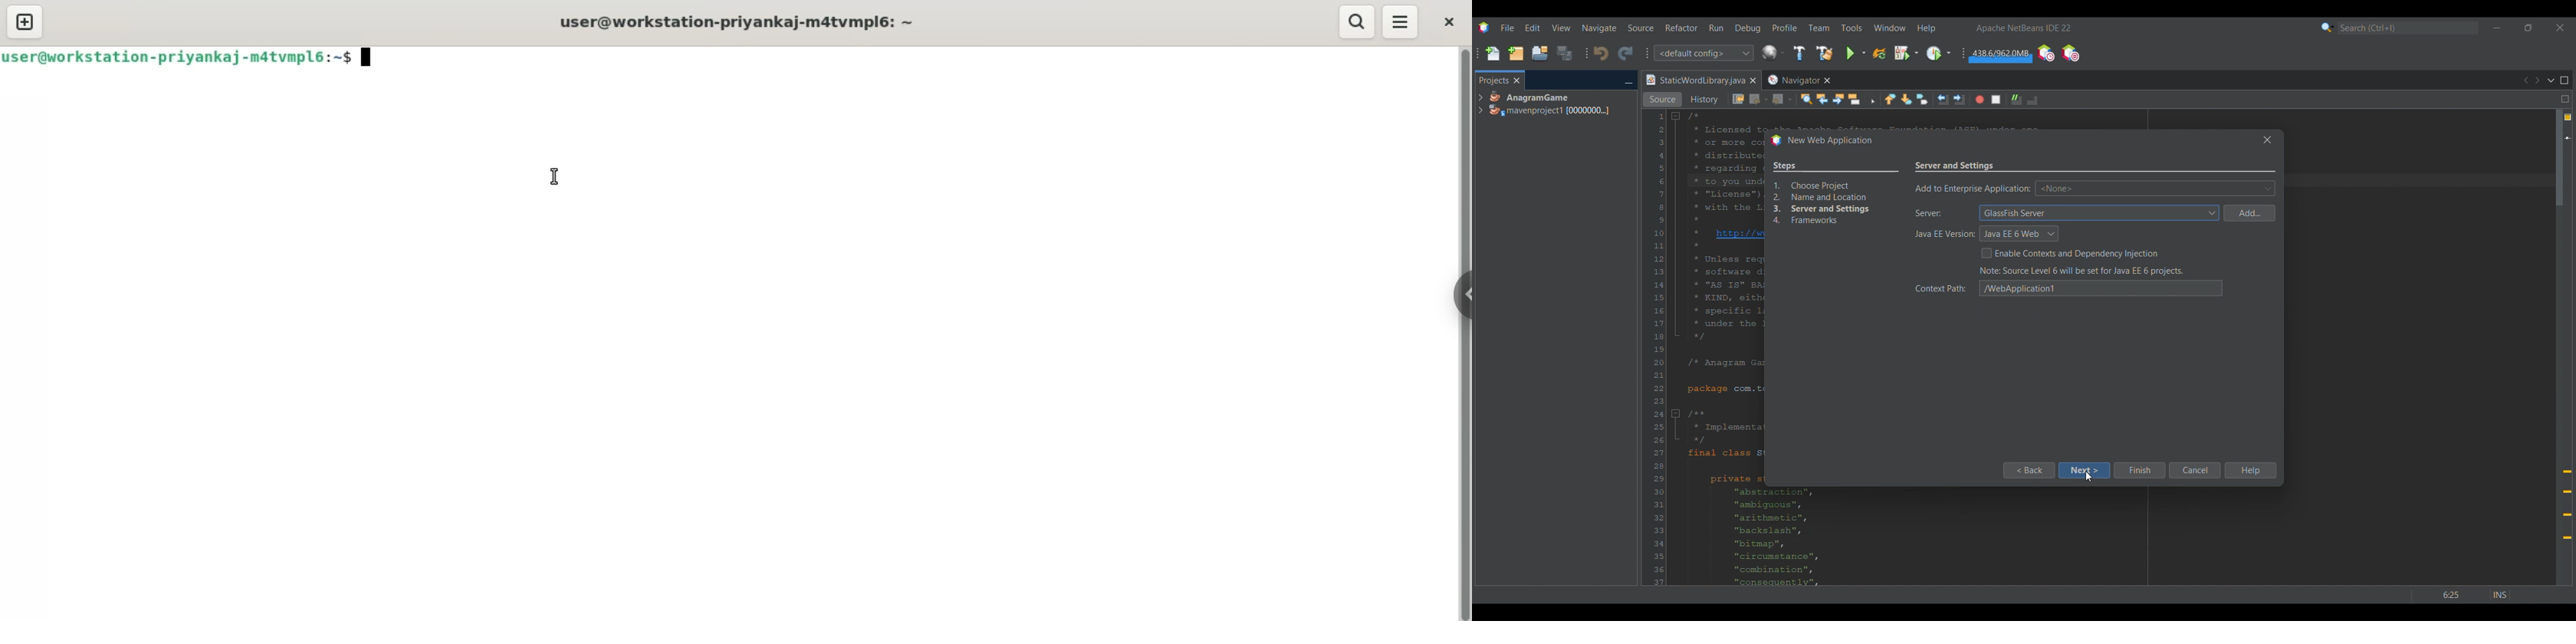  I want to click on Overview of process changed, so click(1833, 191).